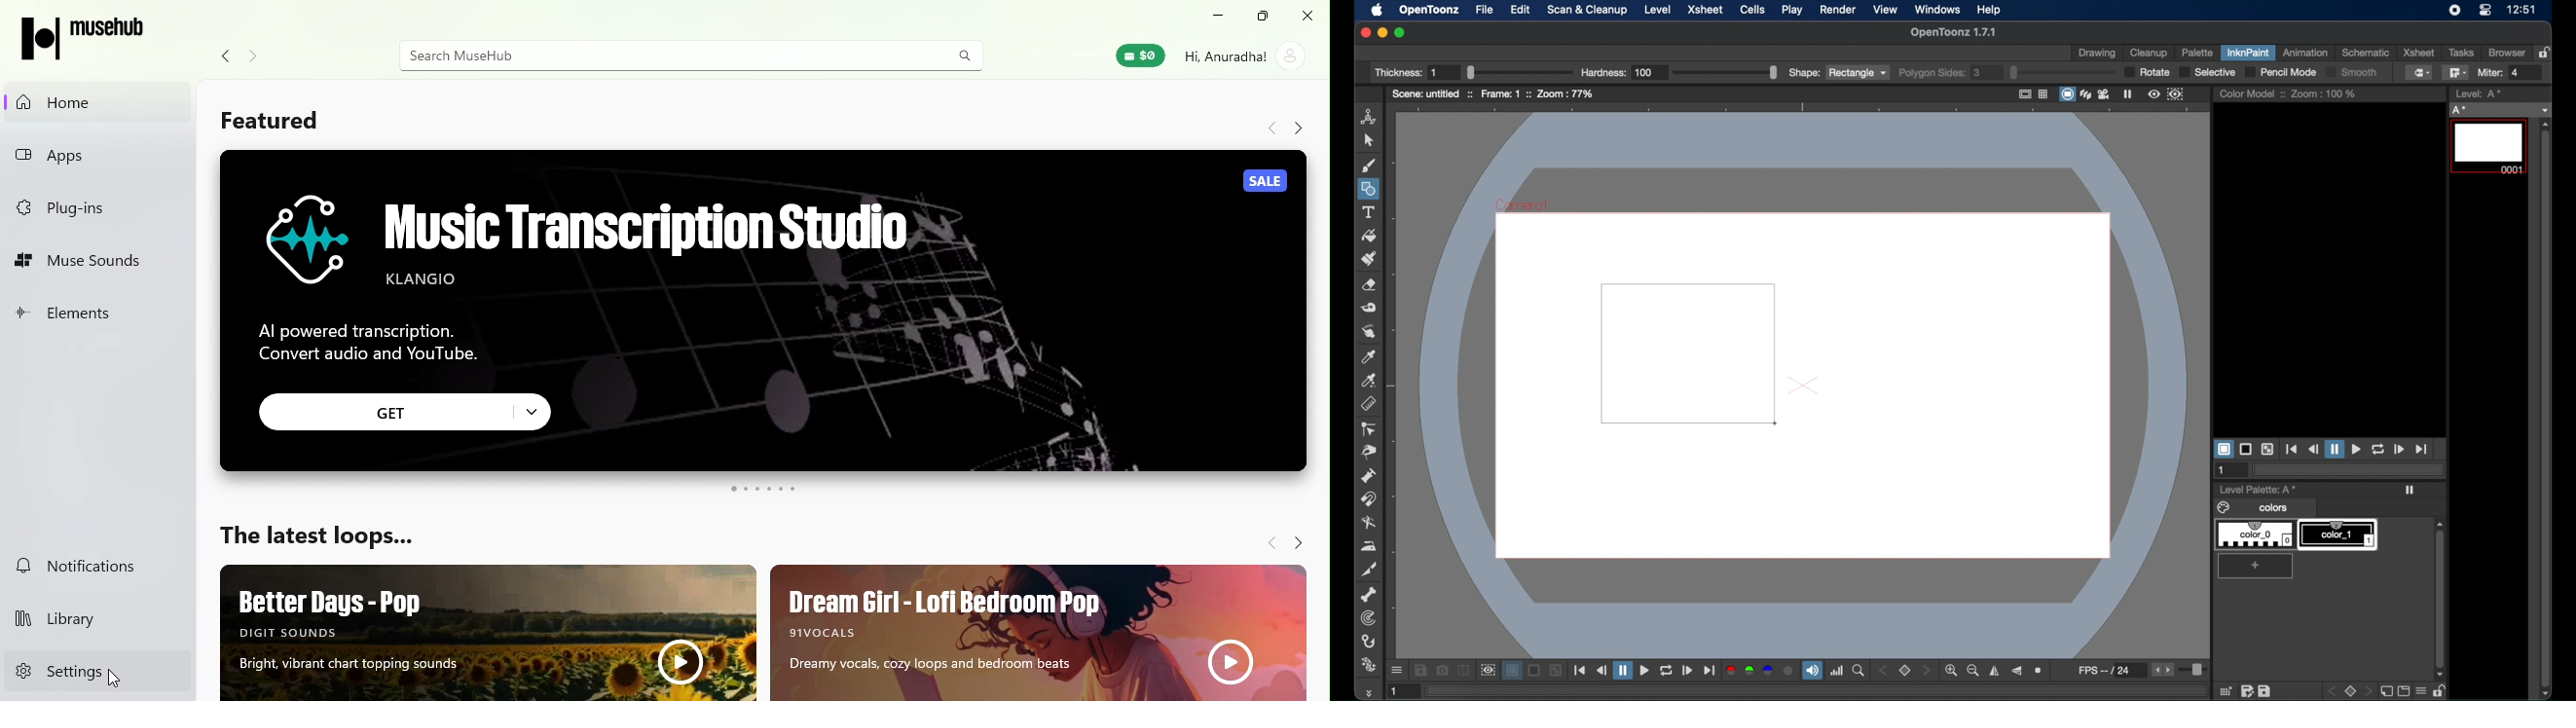 The image size is (2576, 728). What do you see at coordinates (2257, 566) in the screenshot?
I see `add color` at bounding box center [2257, 566].